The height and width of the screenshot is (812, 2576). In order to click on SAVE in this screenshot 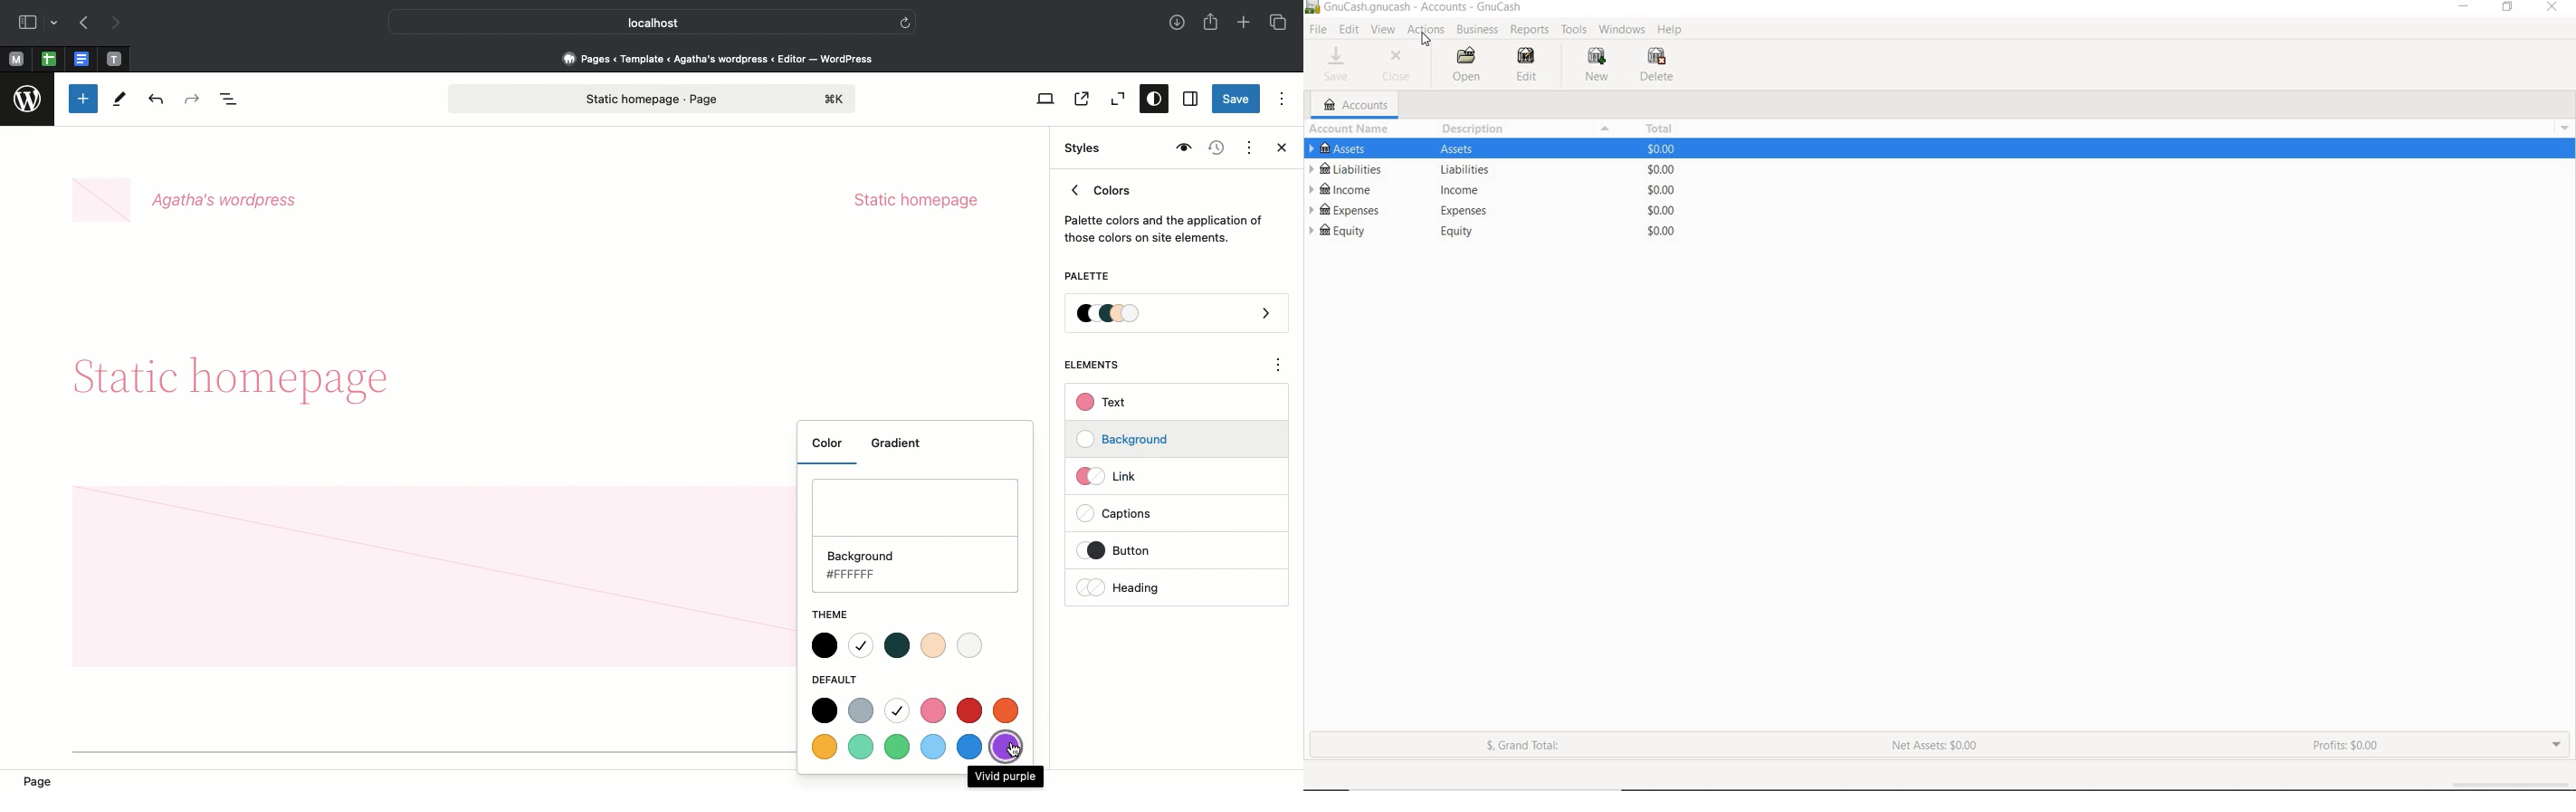, I will do `click(1336, 64)`.